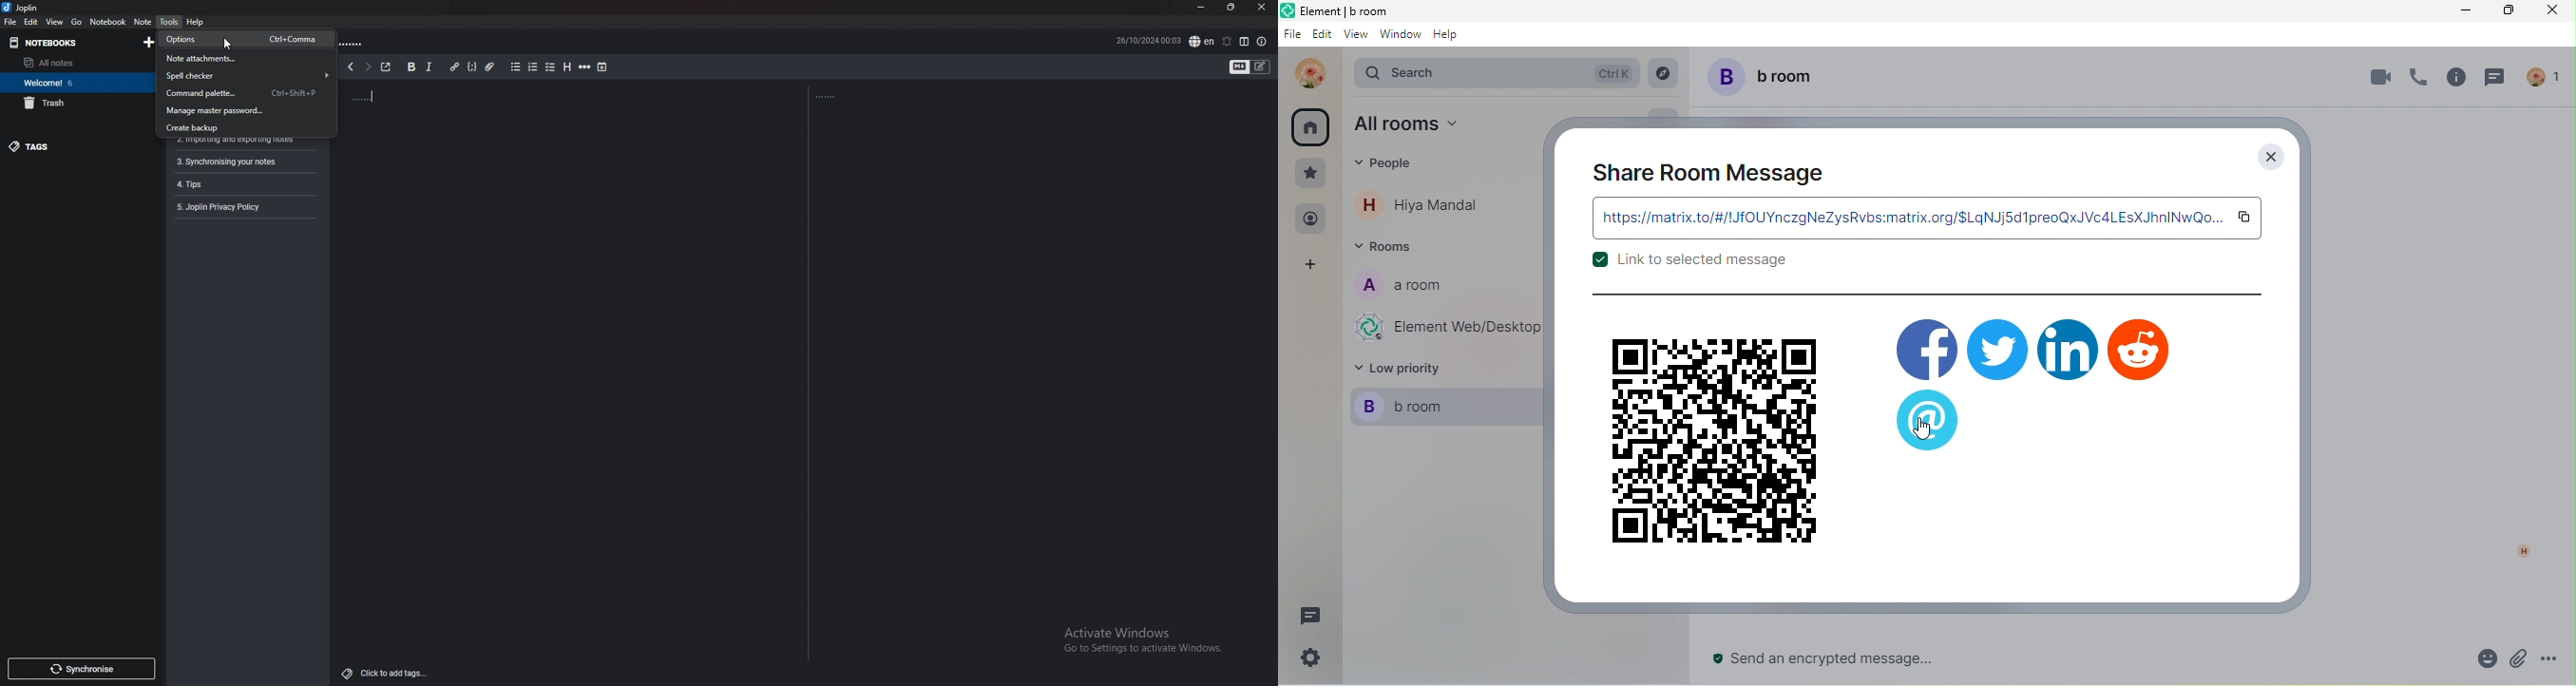  I want to click on voice call, so click(2415, 81).